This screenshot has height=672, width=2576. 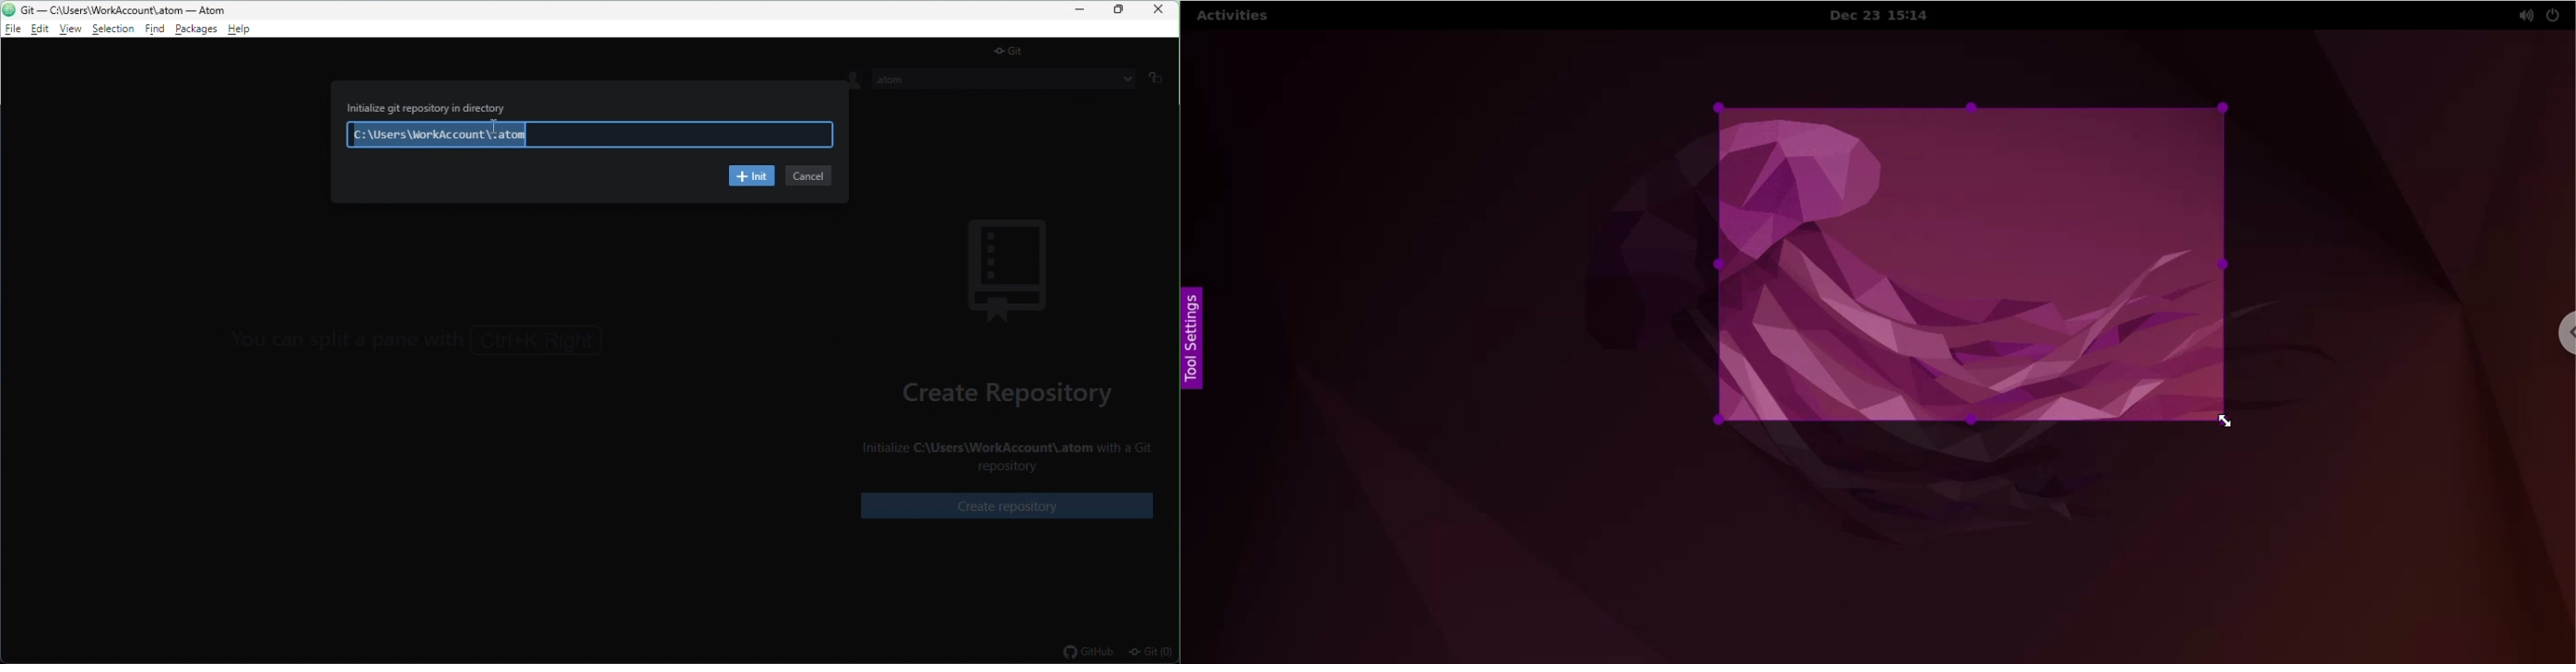 What do you see at coordinates (829, 340) in the screenshot?
I see `>` at bounding box center [829, 340].